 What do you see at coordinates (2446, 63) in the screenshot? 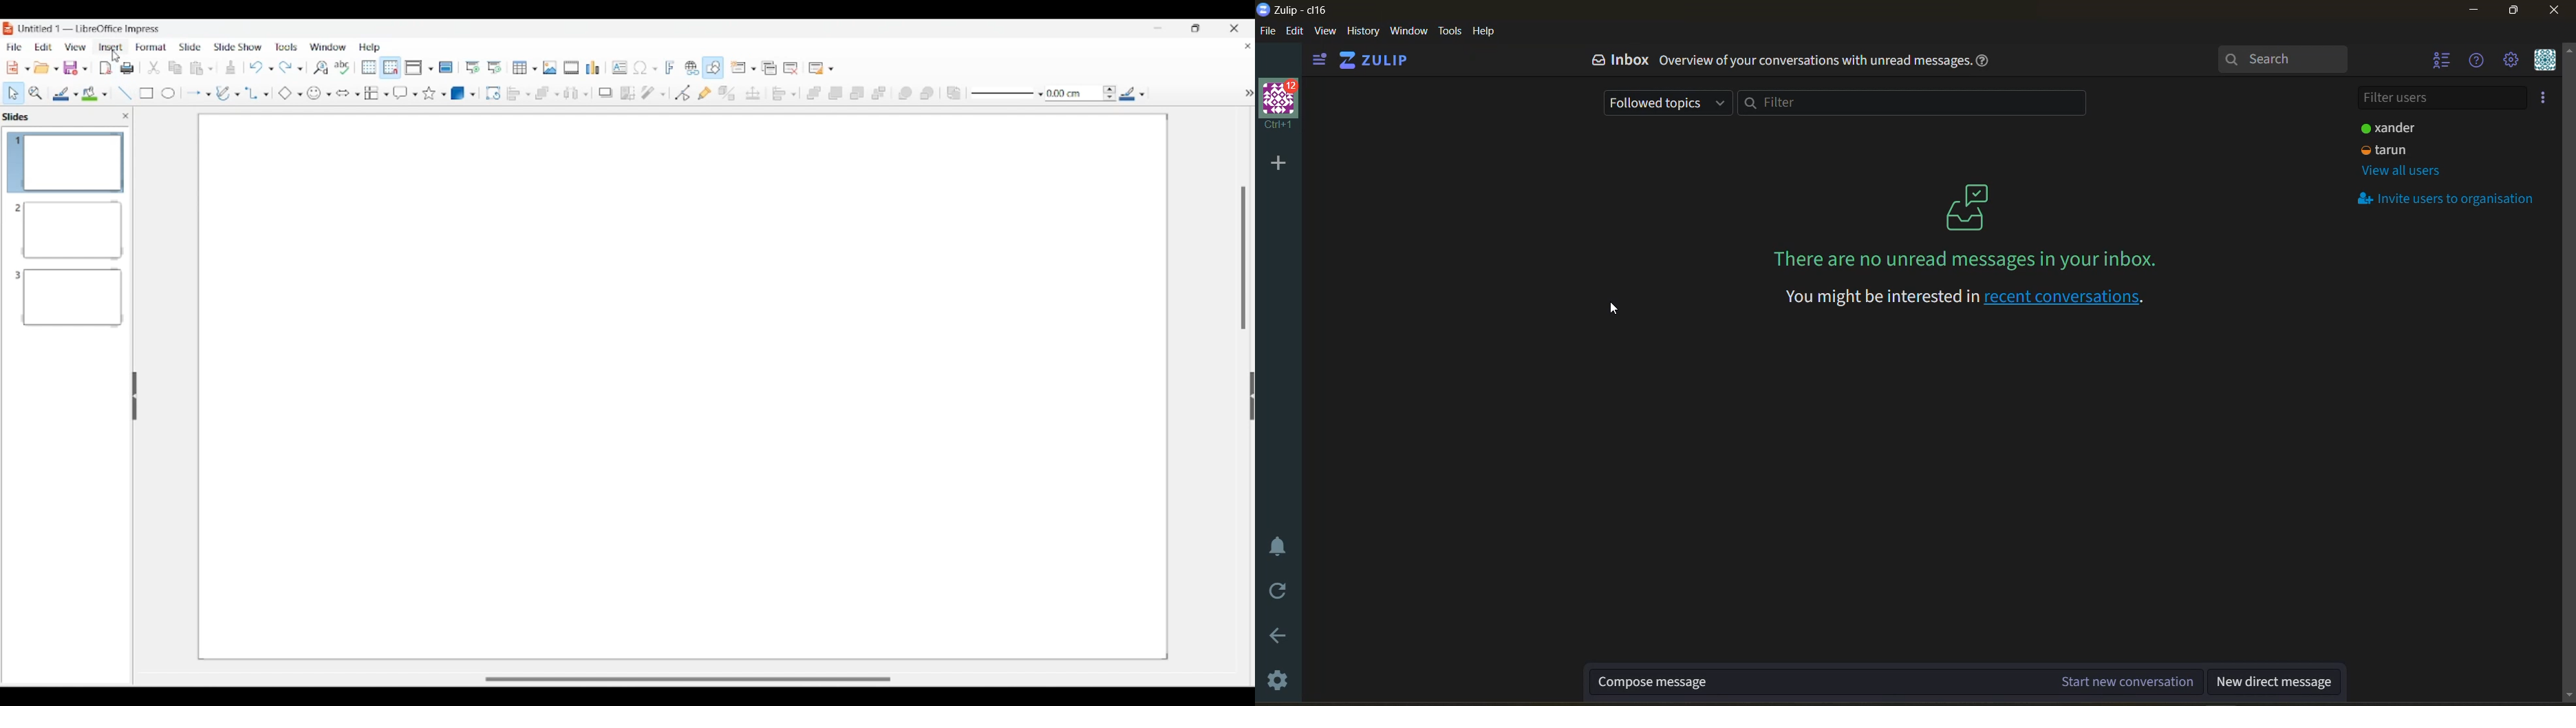
I see `hide user list` at bounding box center [2446, 63].